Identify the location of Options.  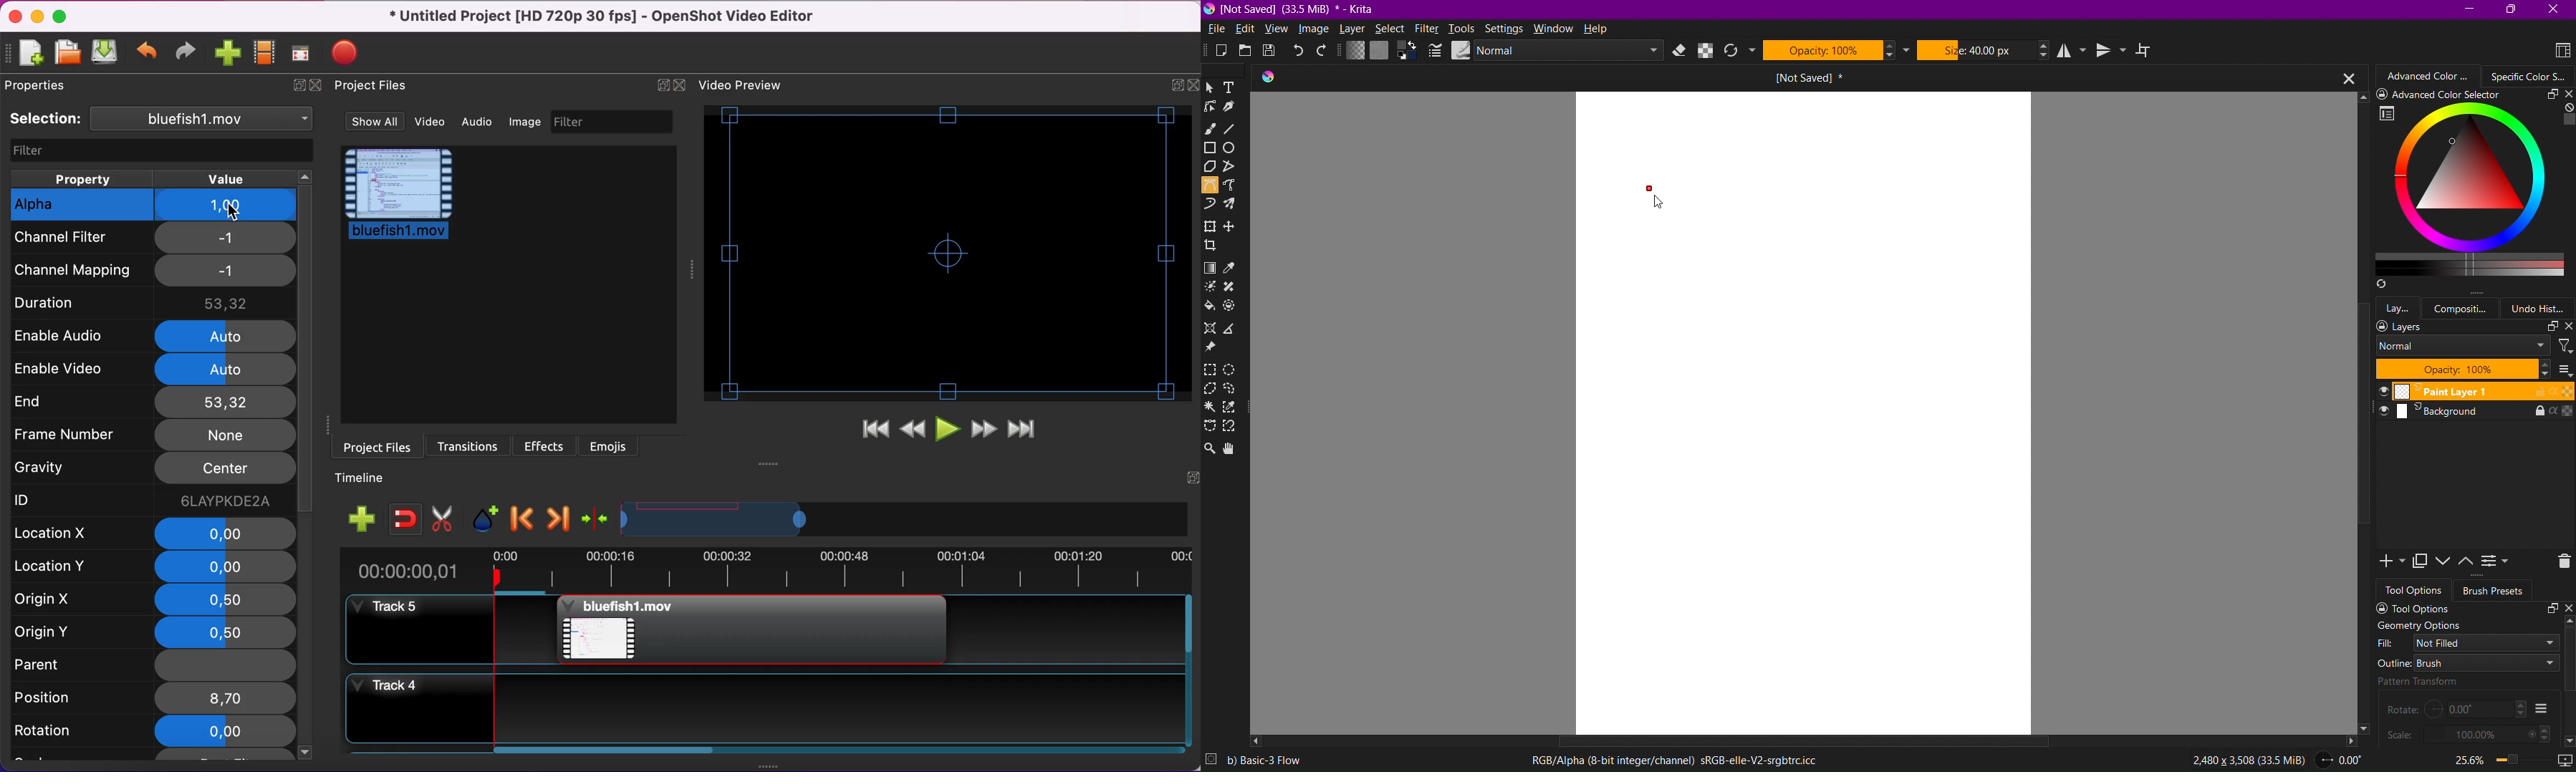
(2541, 708).